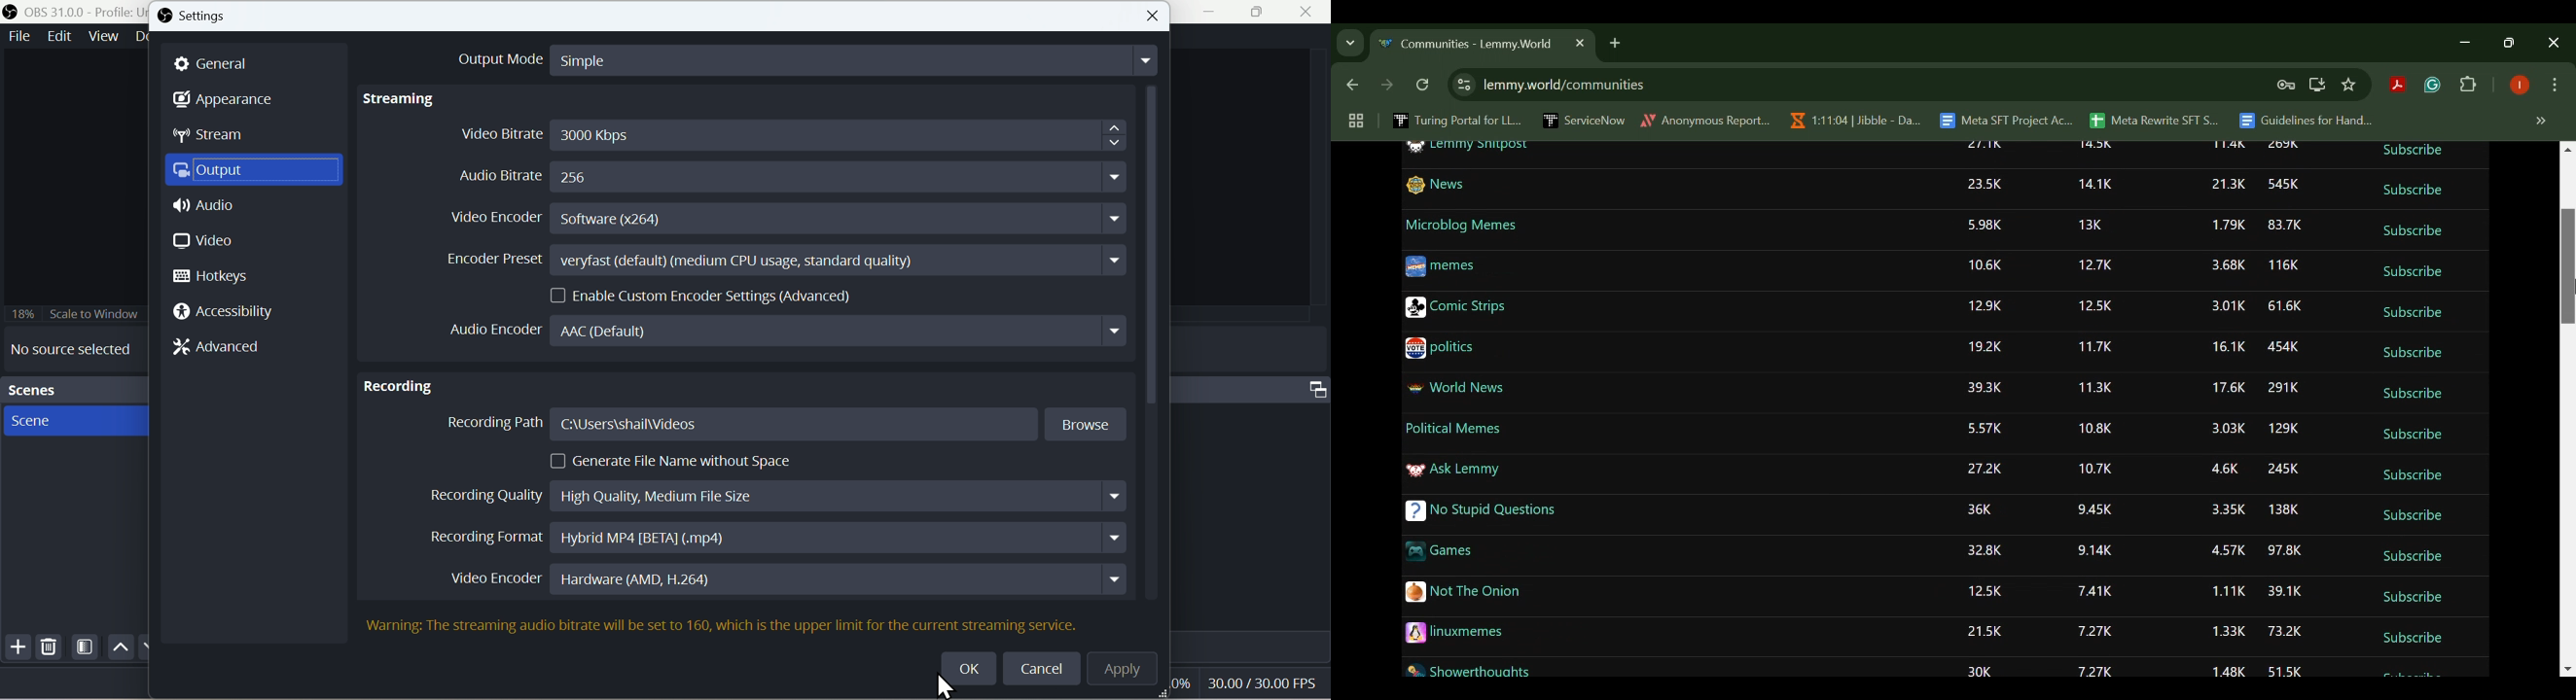 This screenshot has height=700, width=2576. What do you see at coordinates (1387, 88) in the screenshot?
I see `Next Webpage` at bounding box center [1387, 88].